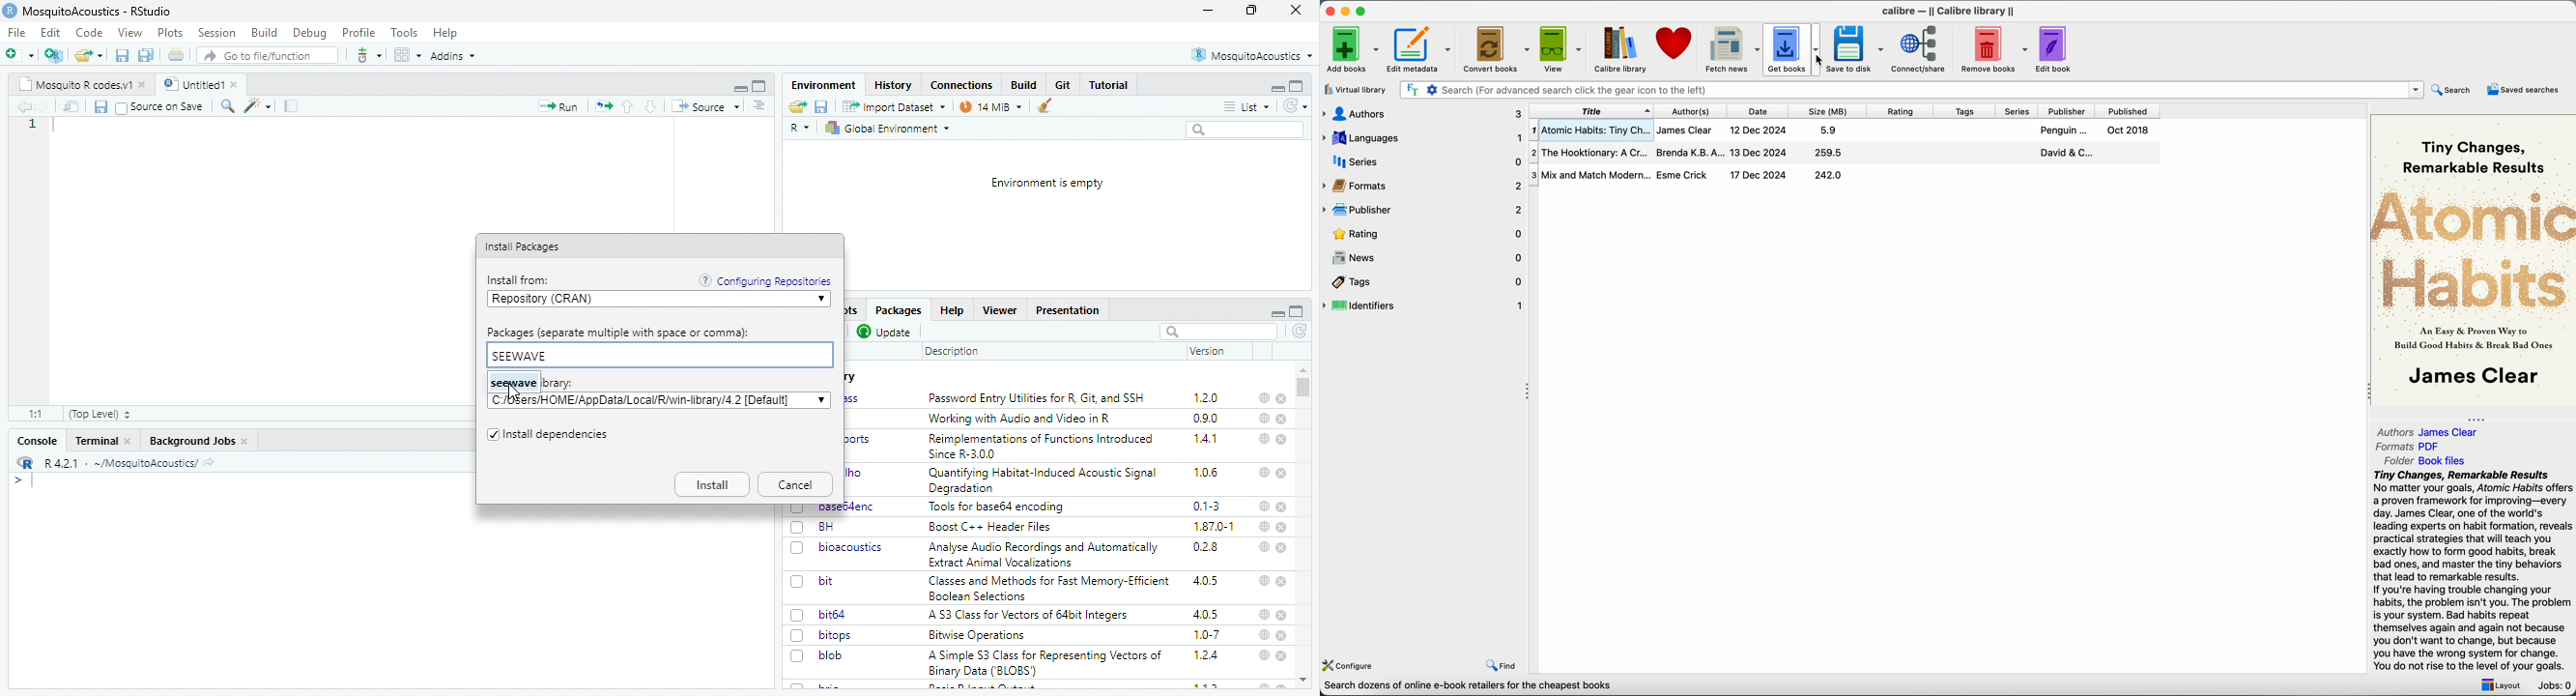 Image resolution: width=2576 pixels, height=700 pixels. What do you see at coordinates (1206, 419) in the screenshot?
I see `09.0` at bounding box center [1206, 419].